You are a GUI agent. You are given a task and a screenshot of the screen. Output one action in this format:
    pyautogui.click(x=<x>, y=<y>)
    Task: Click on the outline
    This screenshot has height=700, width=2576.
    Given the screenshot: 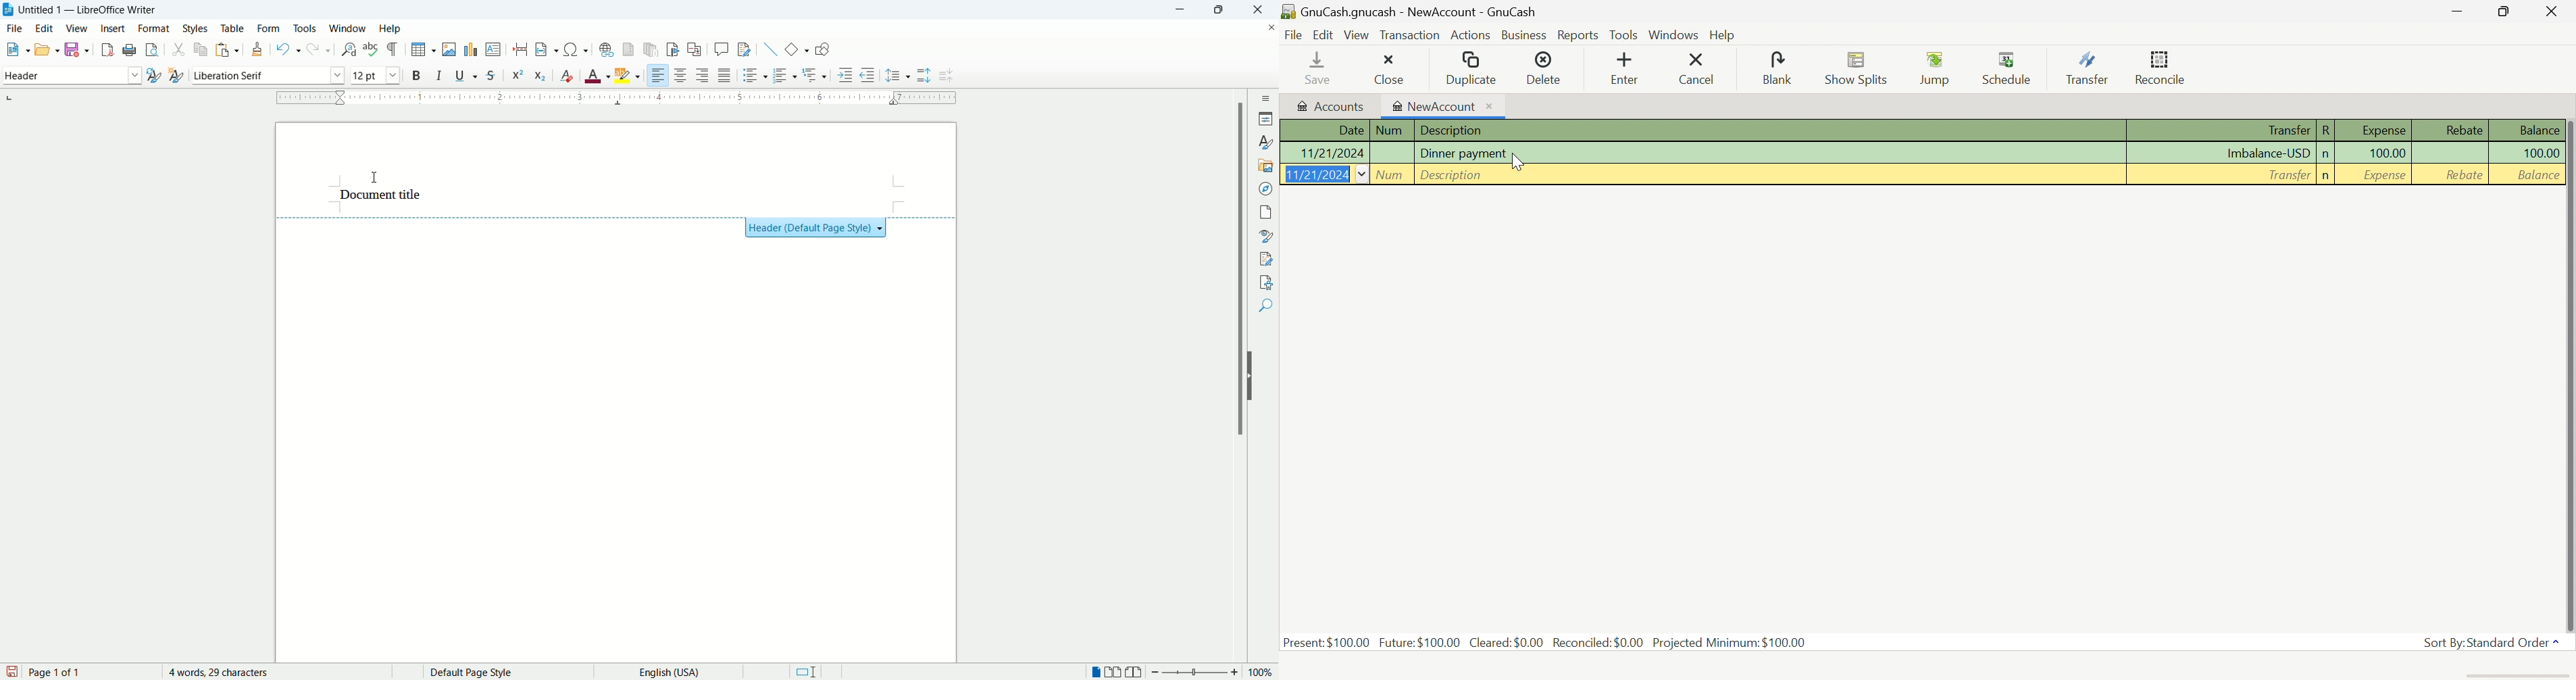 What is the action you would take?
    pyautogui.click(x=814, y=75)
    